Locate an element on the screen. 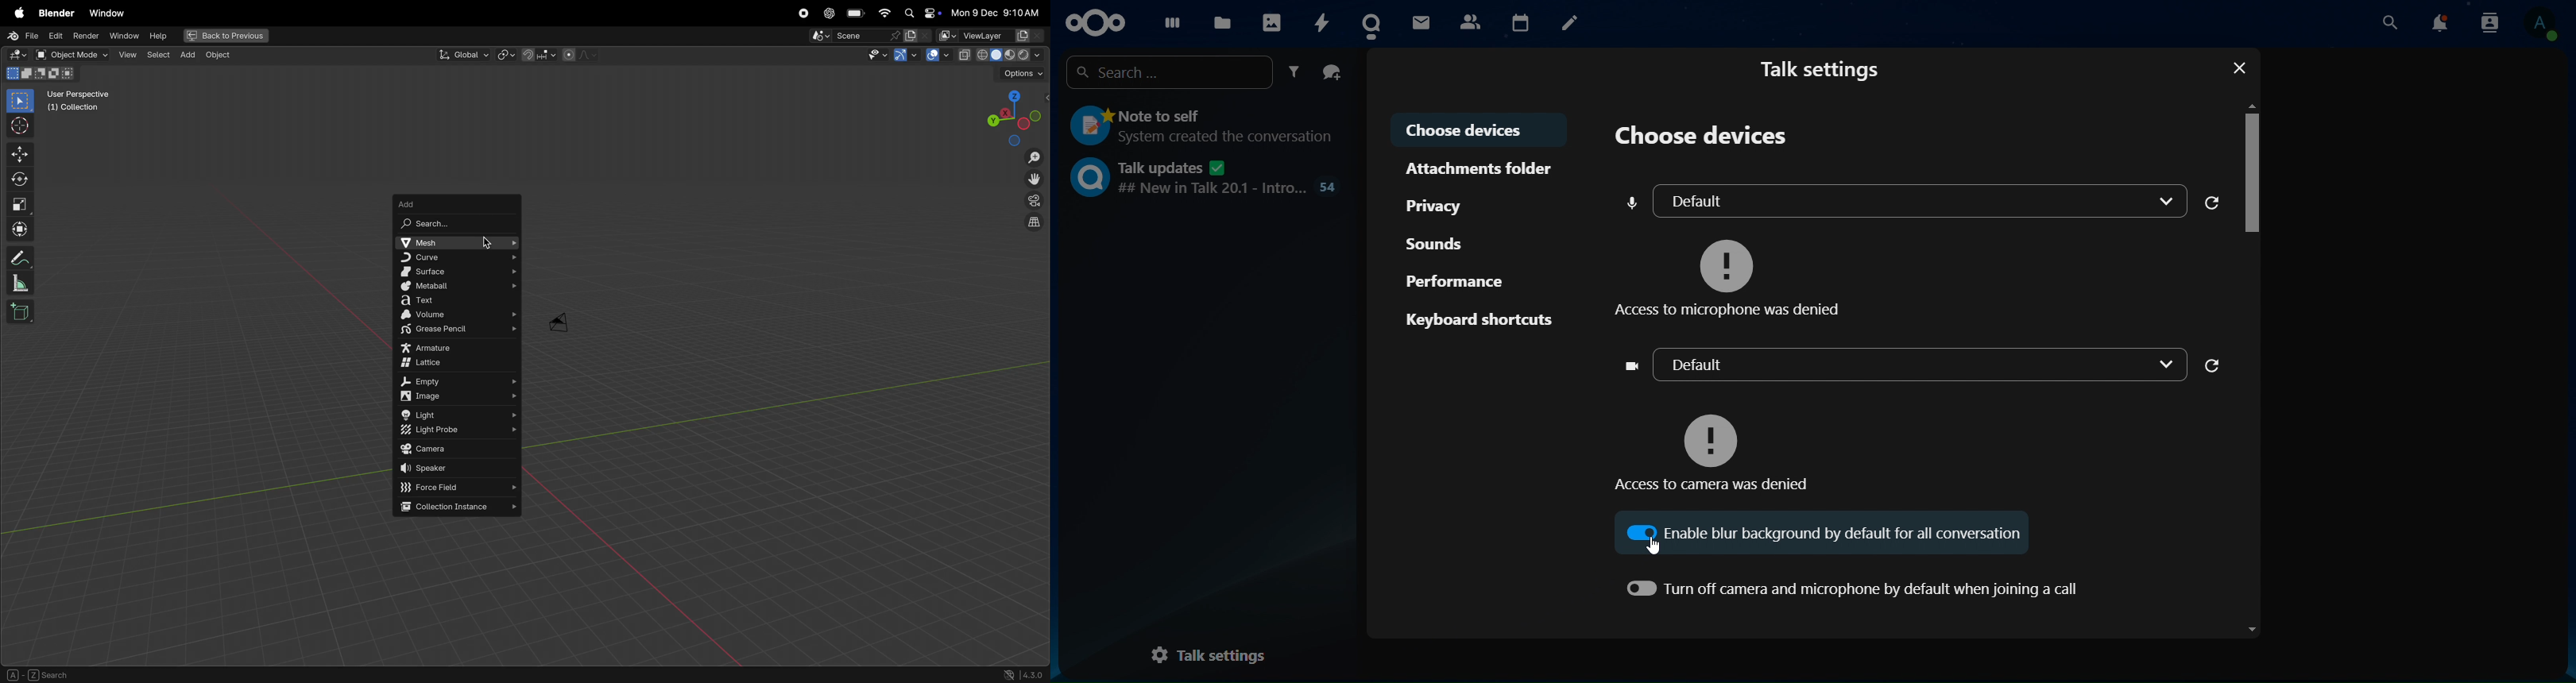  Gimzos is located at coordinates (905, 56).